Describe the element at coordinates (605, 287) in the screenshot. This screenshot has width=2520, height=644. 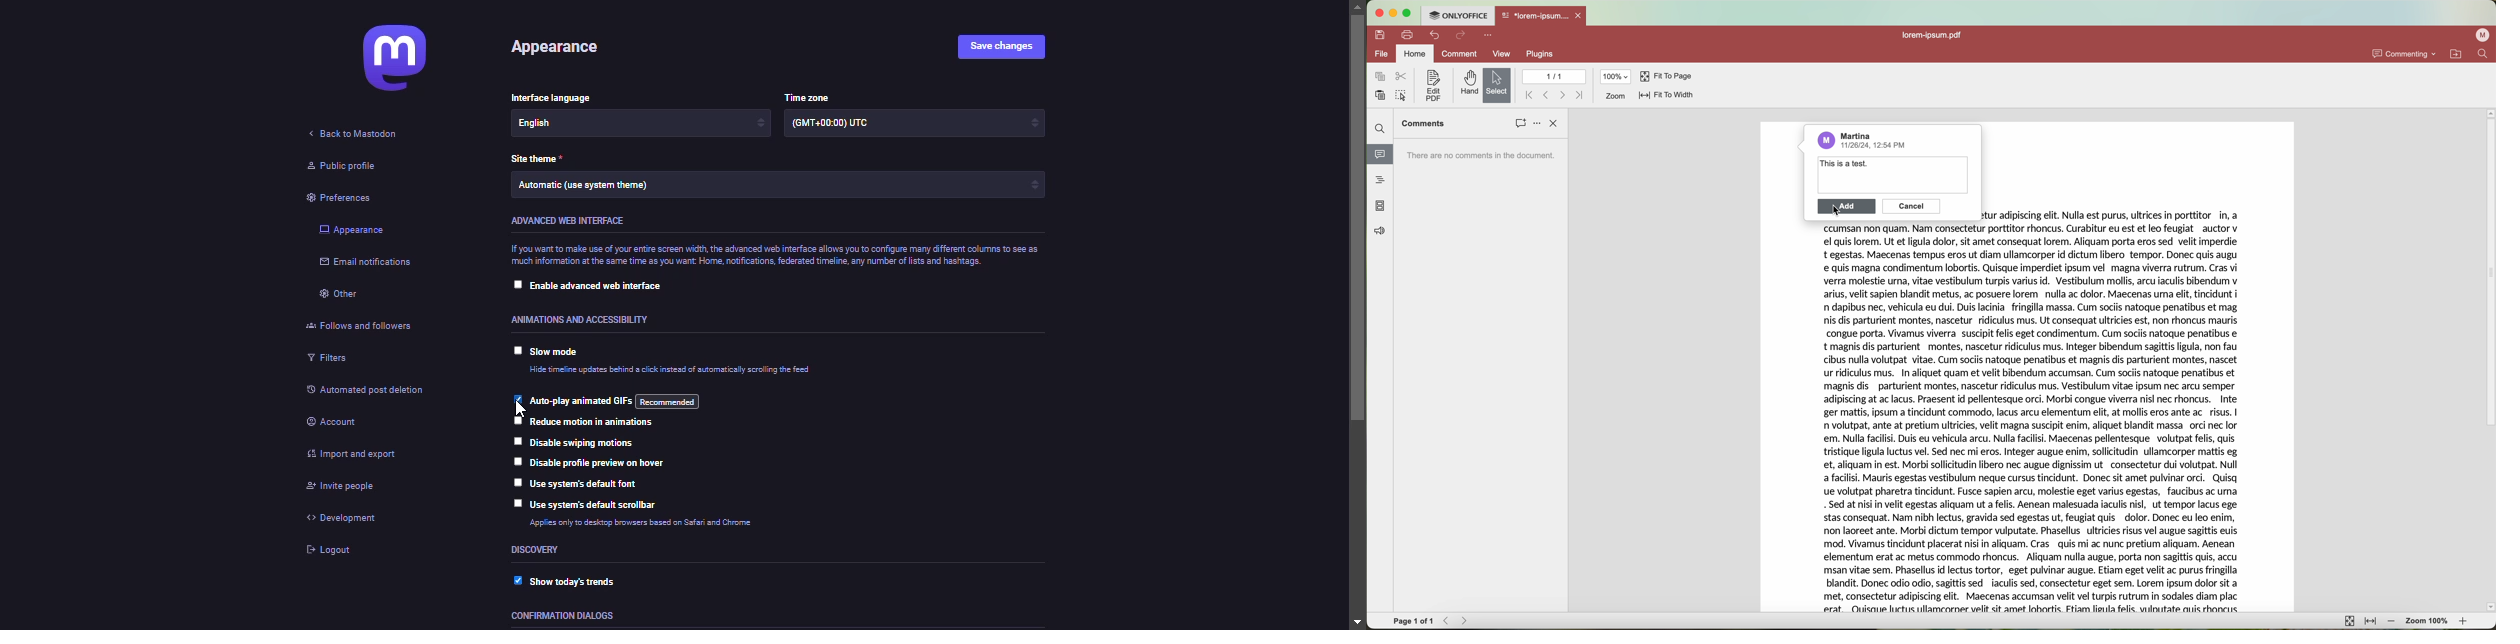
I see `enable advanced web interface` at that location.